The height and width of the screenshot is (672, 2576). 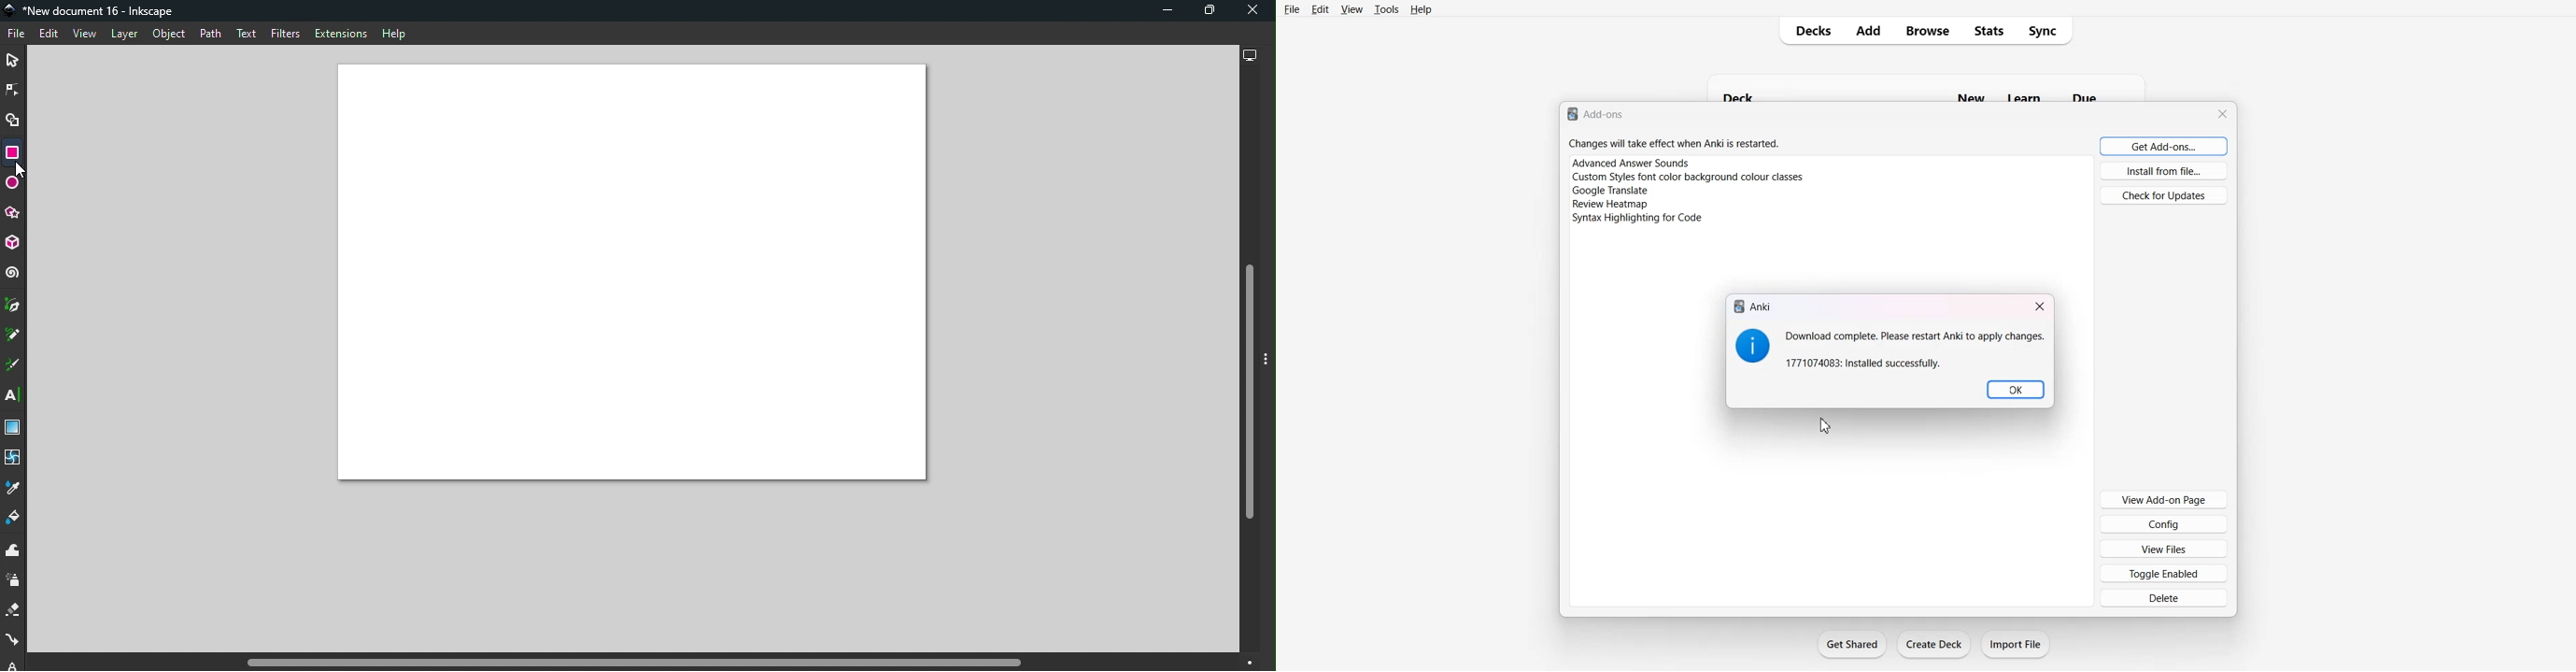 What do you see at coordinates (1351, 9) in the screenshot?
I see `View` at bounding box center [1351, 9].